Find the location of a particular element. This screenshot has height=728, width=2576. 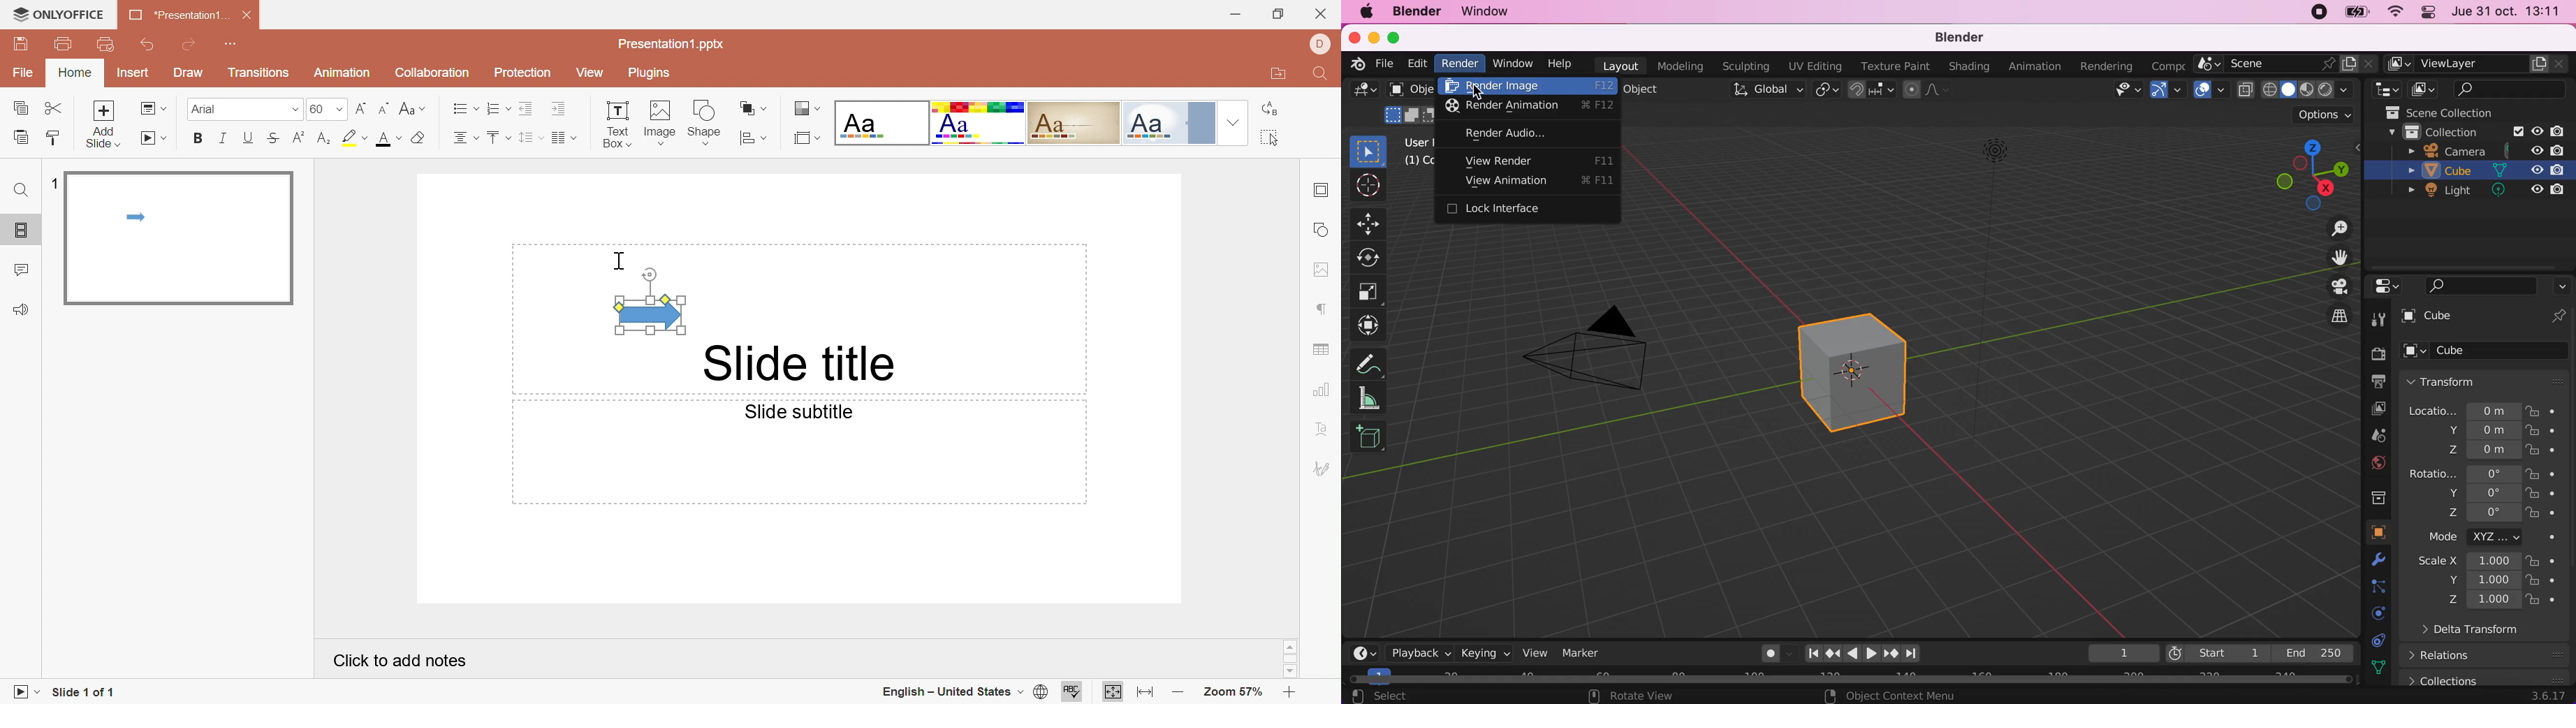

Blank is located at coordinates (880, 122).